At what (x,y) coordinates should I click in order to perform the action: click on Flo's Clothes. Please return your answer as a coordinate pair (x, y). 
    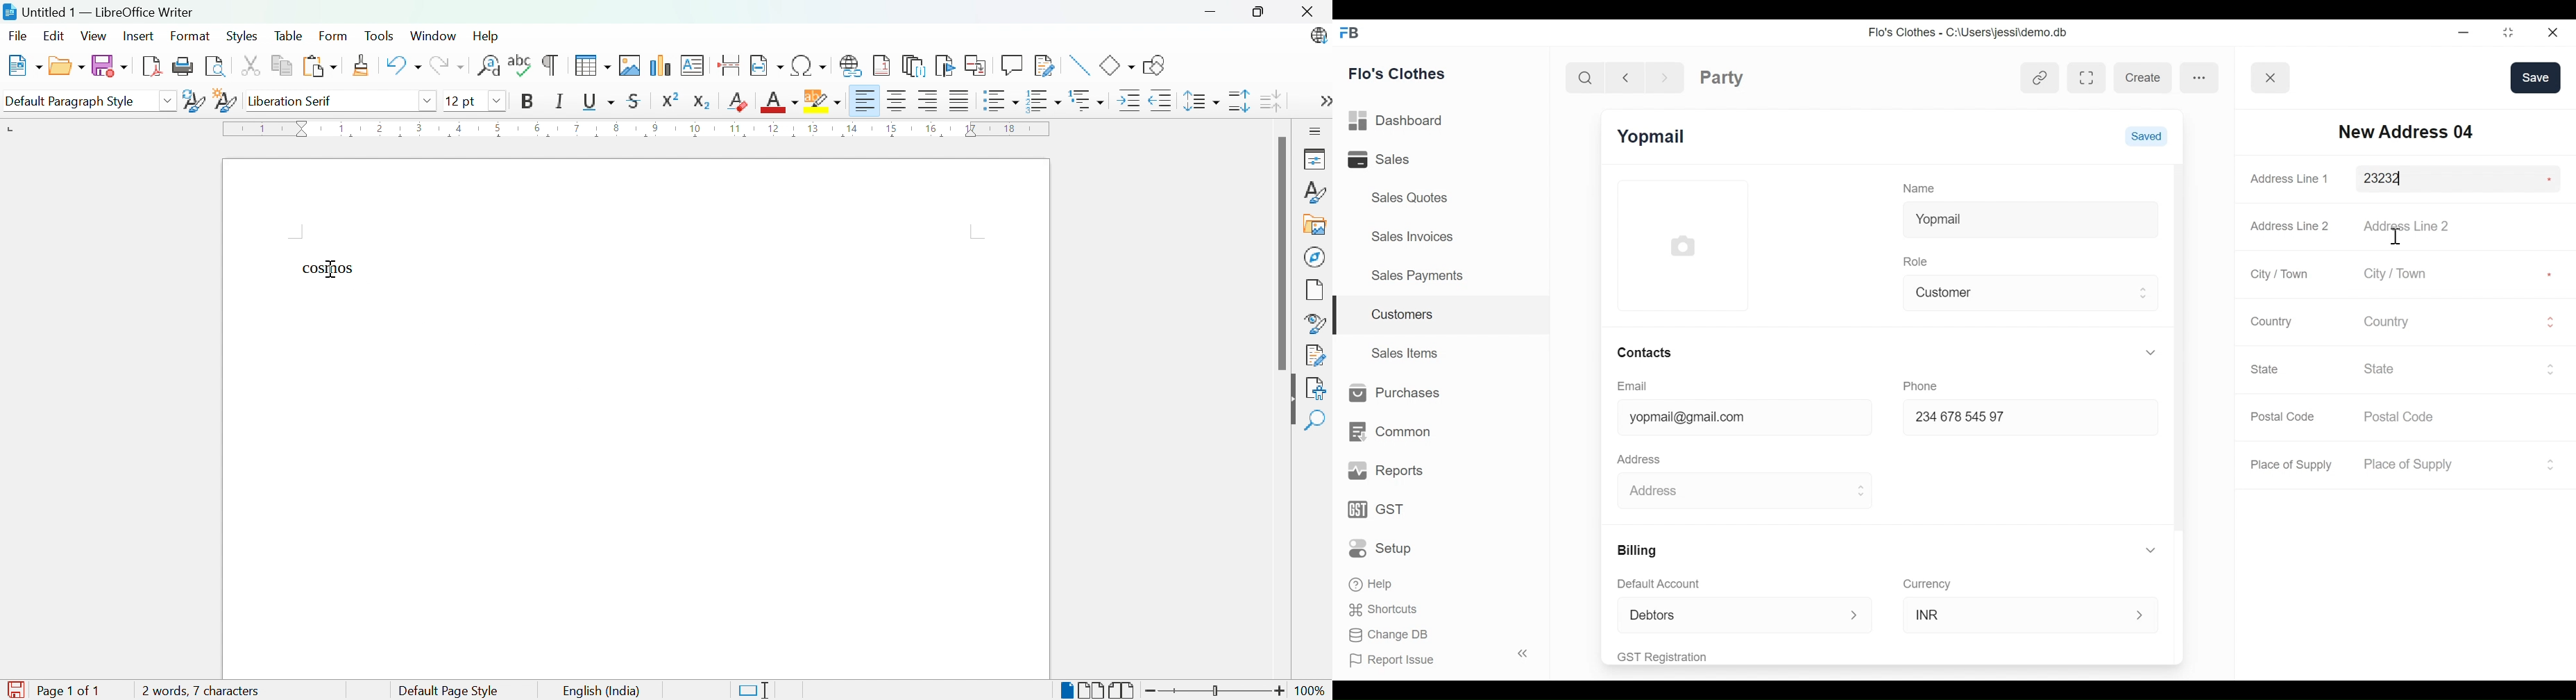
    Looking at the image, I should click on (1399, 73).